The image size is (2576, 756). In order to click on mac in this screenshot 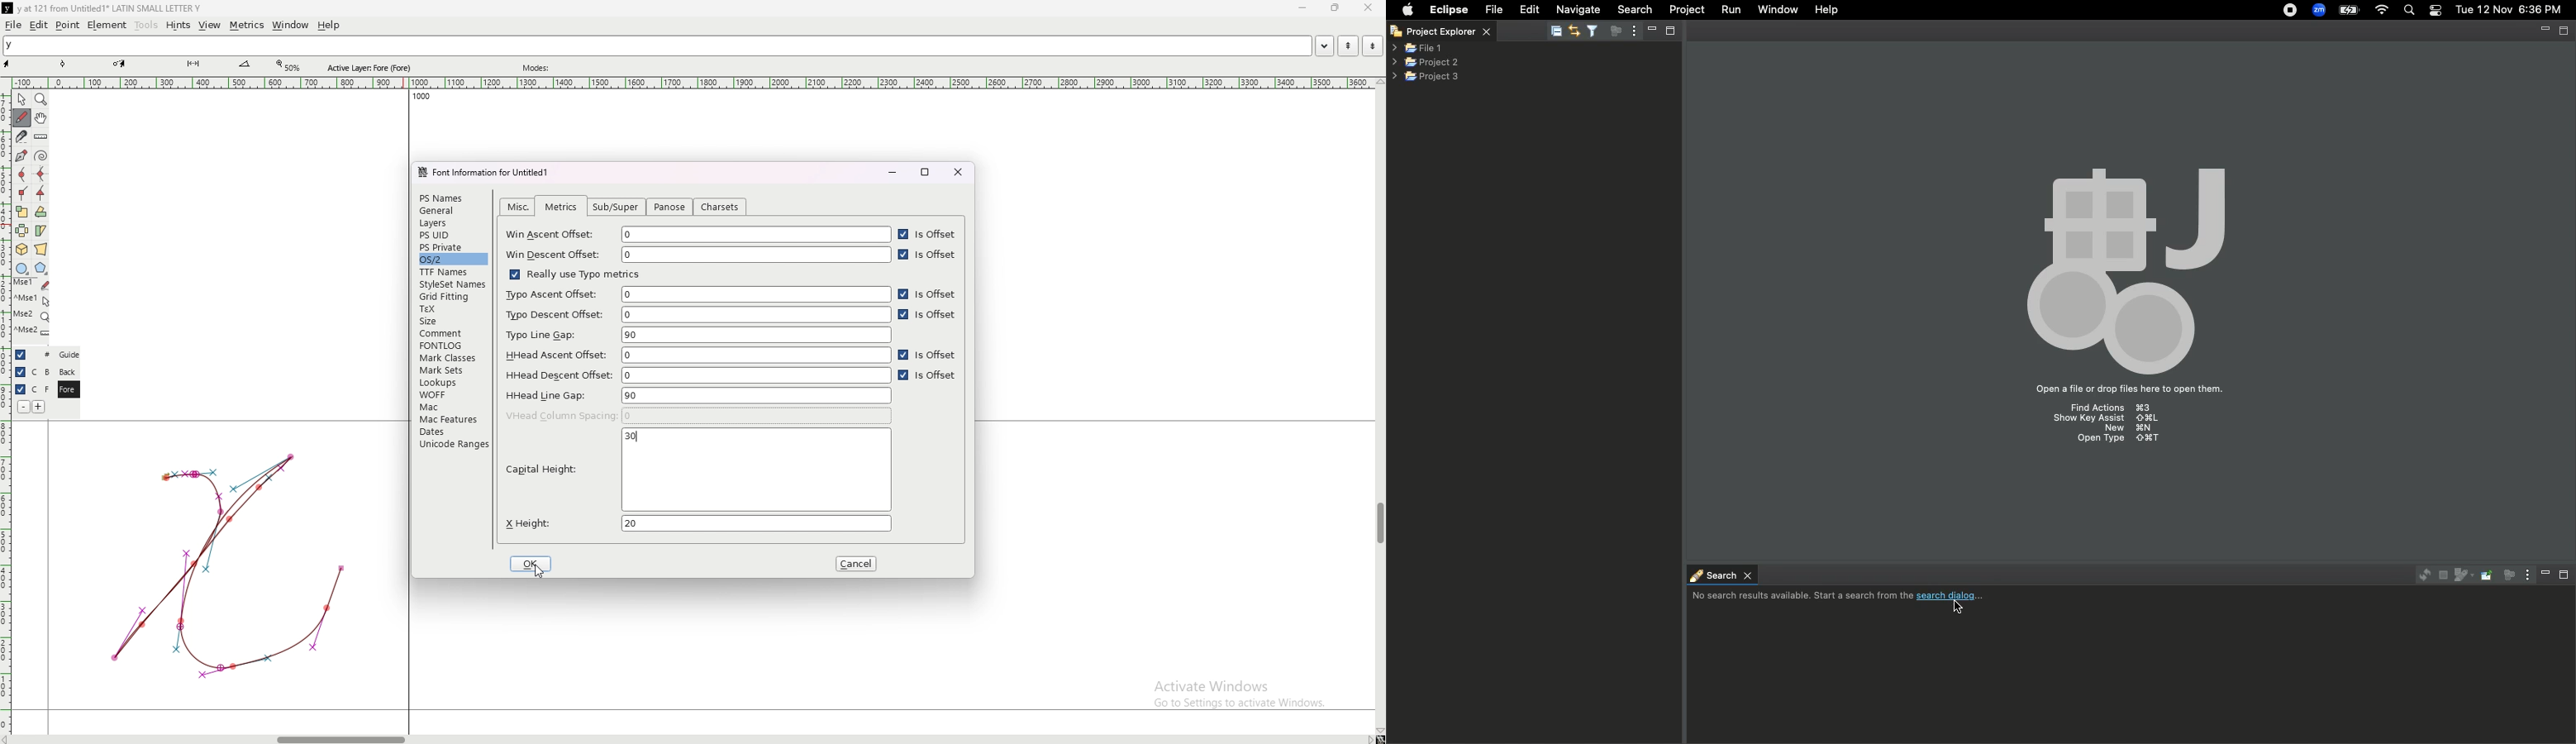, I will do `click(451, 407)`.